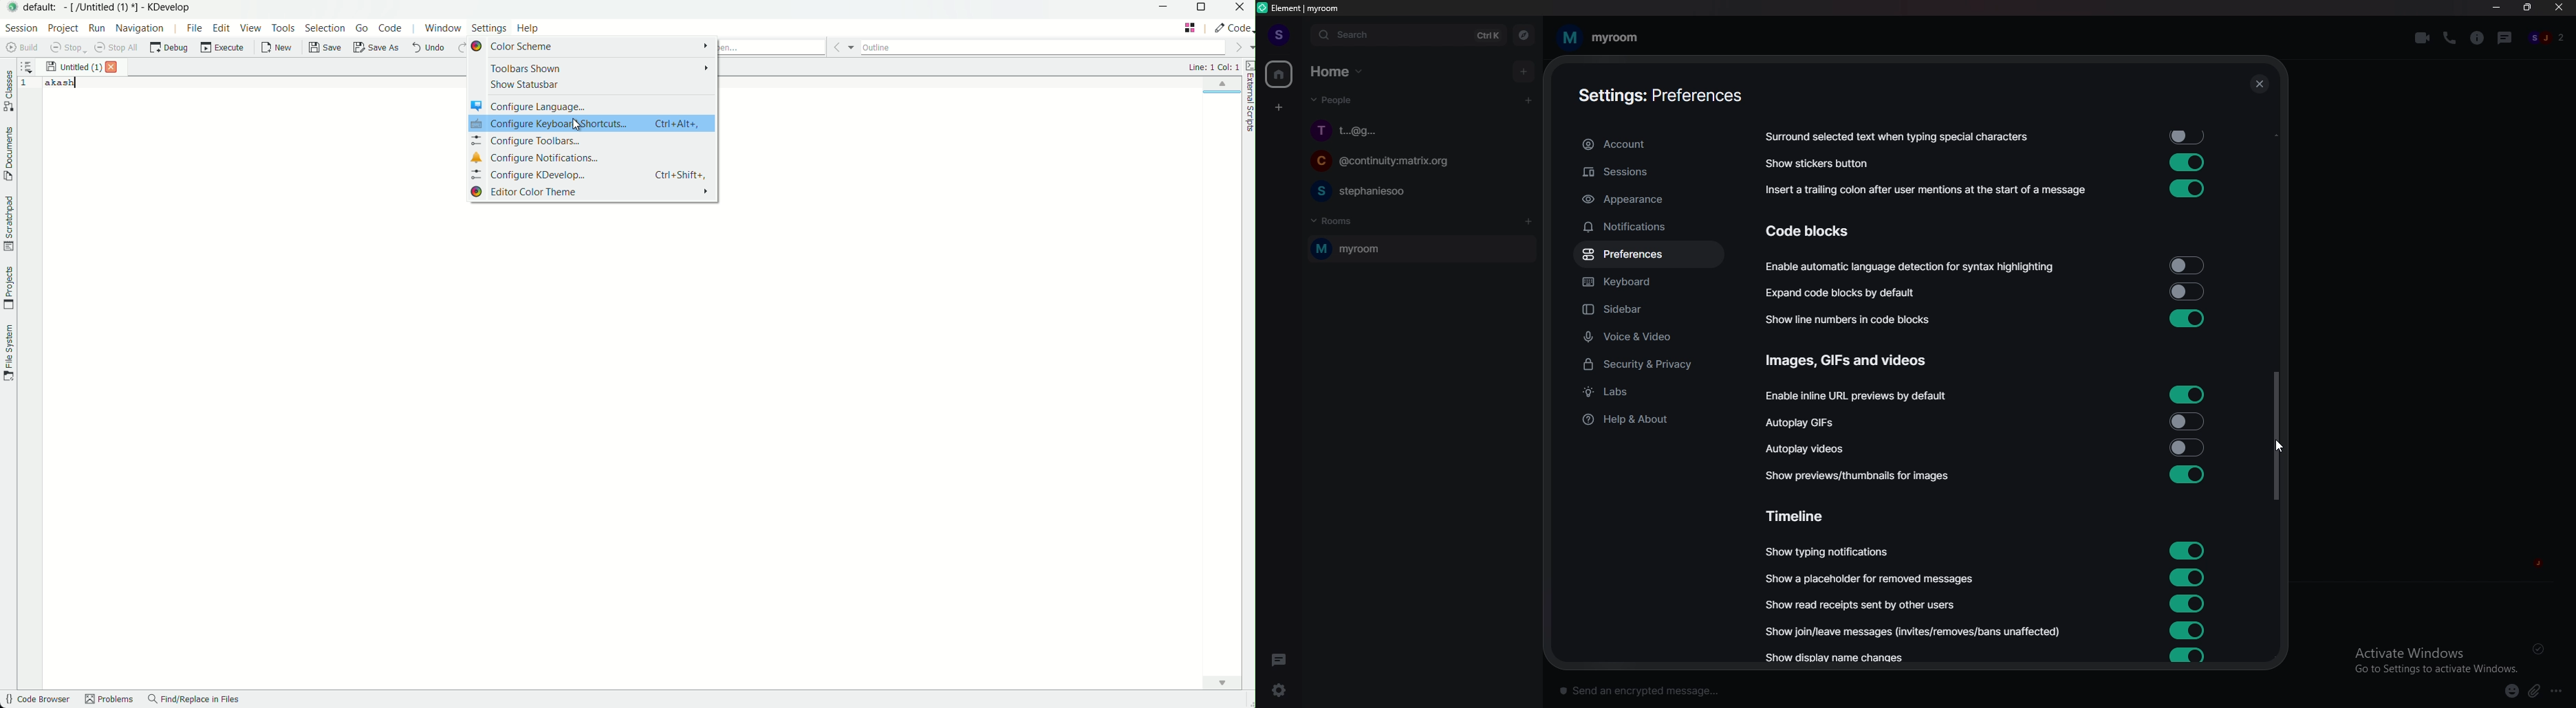  Describe the element at coordinates (1647, 145) in the screenshot. I see `account` at that location.